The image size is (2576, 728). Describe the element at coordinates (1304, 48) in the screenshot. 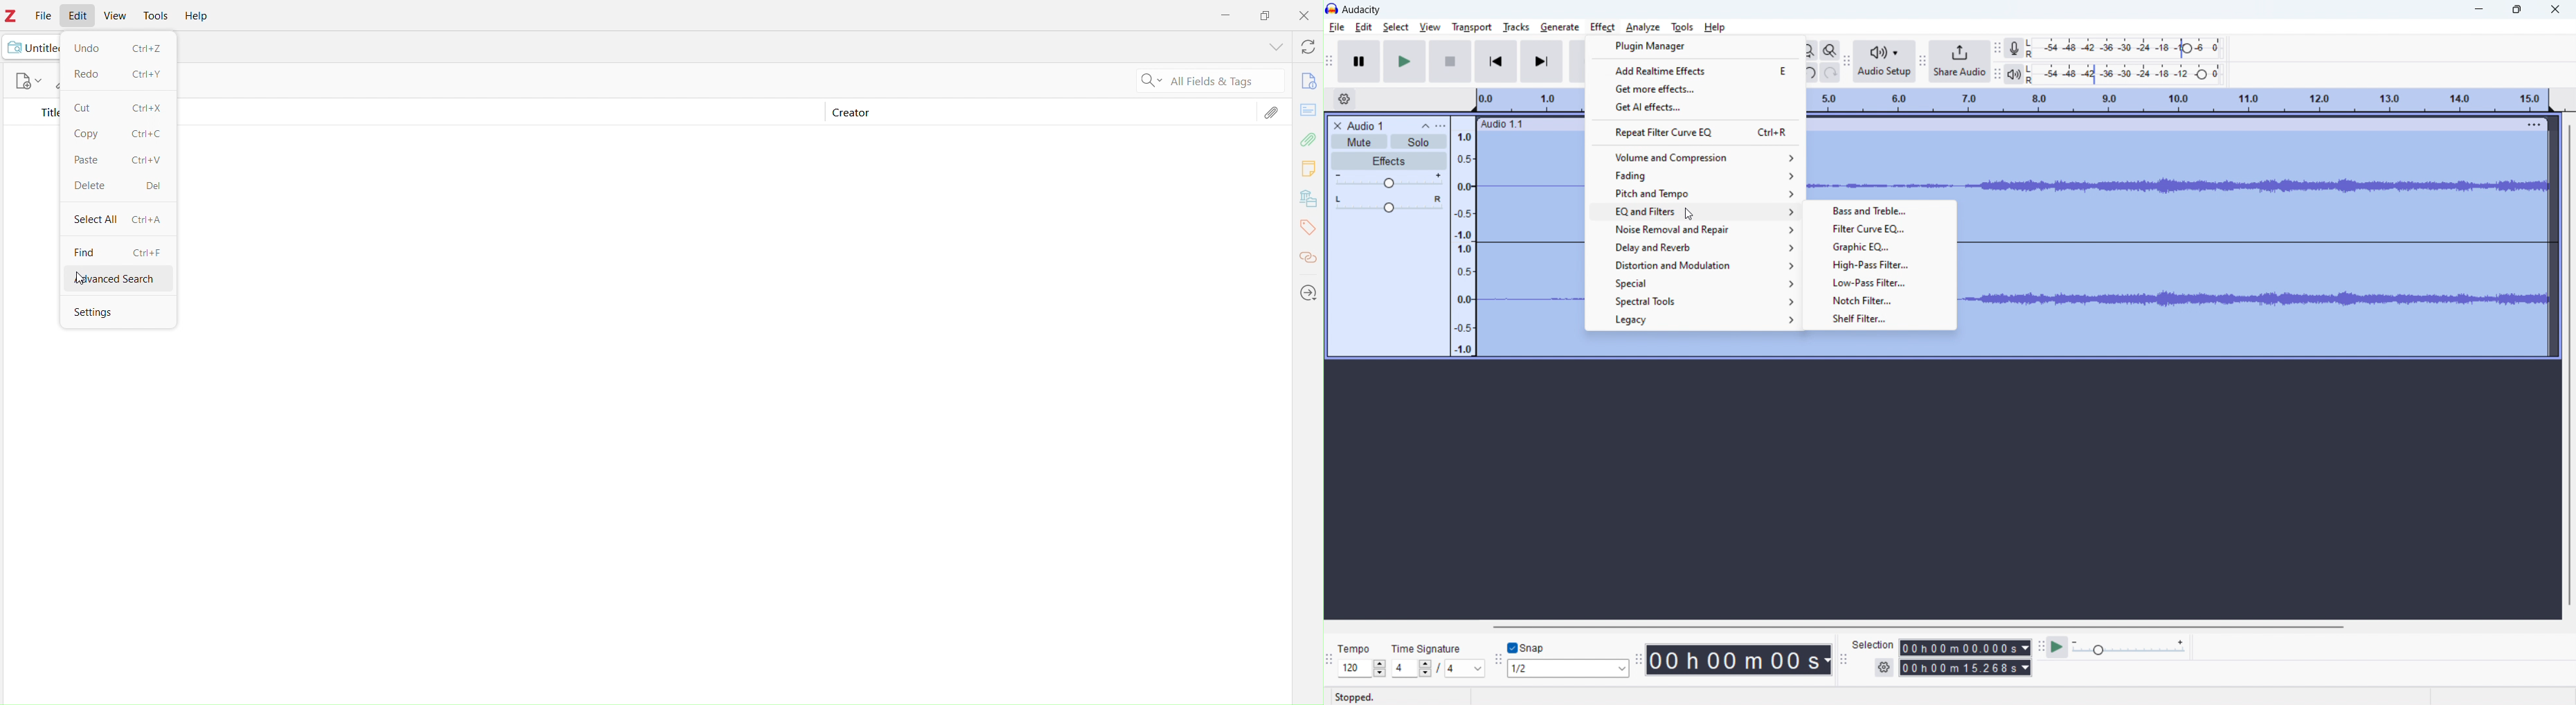

I see `Refresh` at that location.